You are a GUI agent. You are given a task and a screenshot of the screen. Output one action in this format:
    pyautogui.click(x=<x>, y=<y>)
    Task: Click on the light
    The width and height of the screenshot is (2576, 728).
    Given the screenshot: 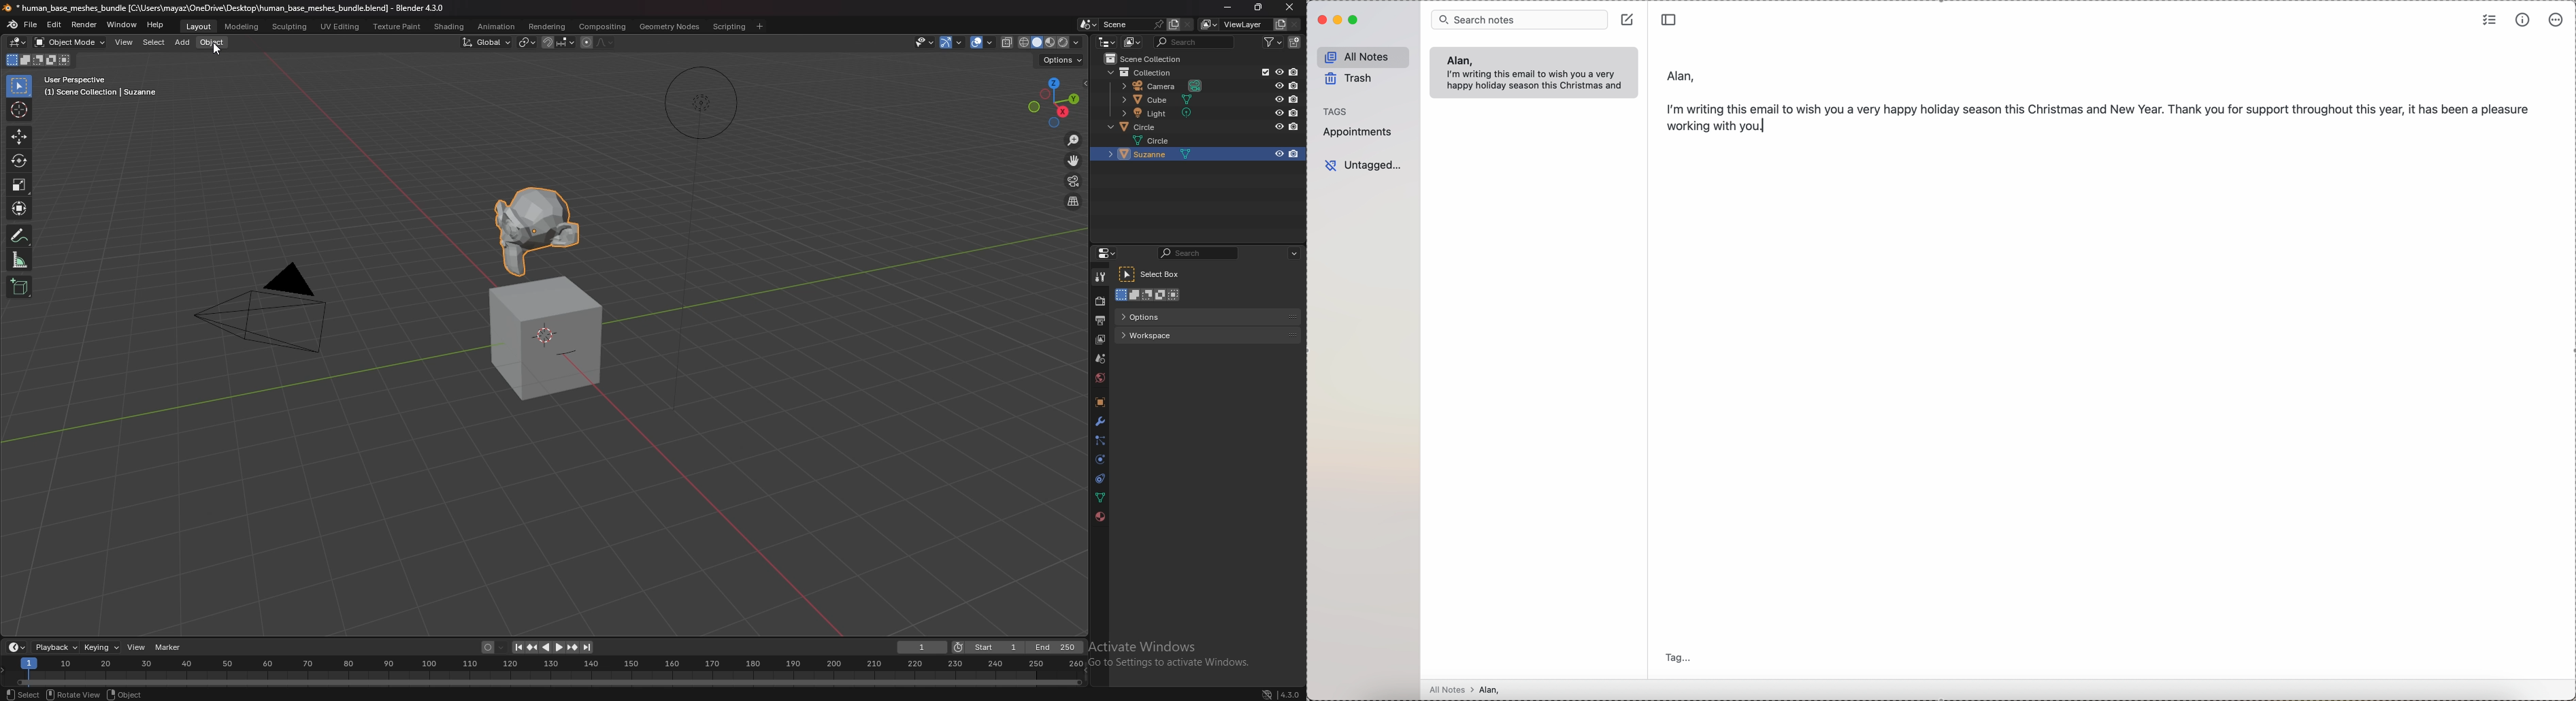 What is the action you would take?
    pyautogui.click(x=1158, y=113)
    